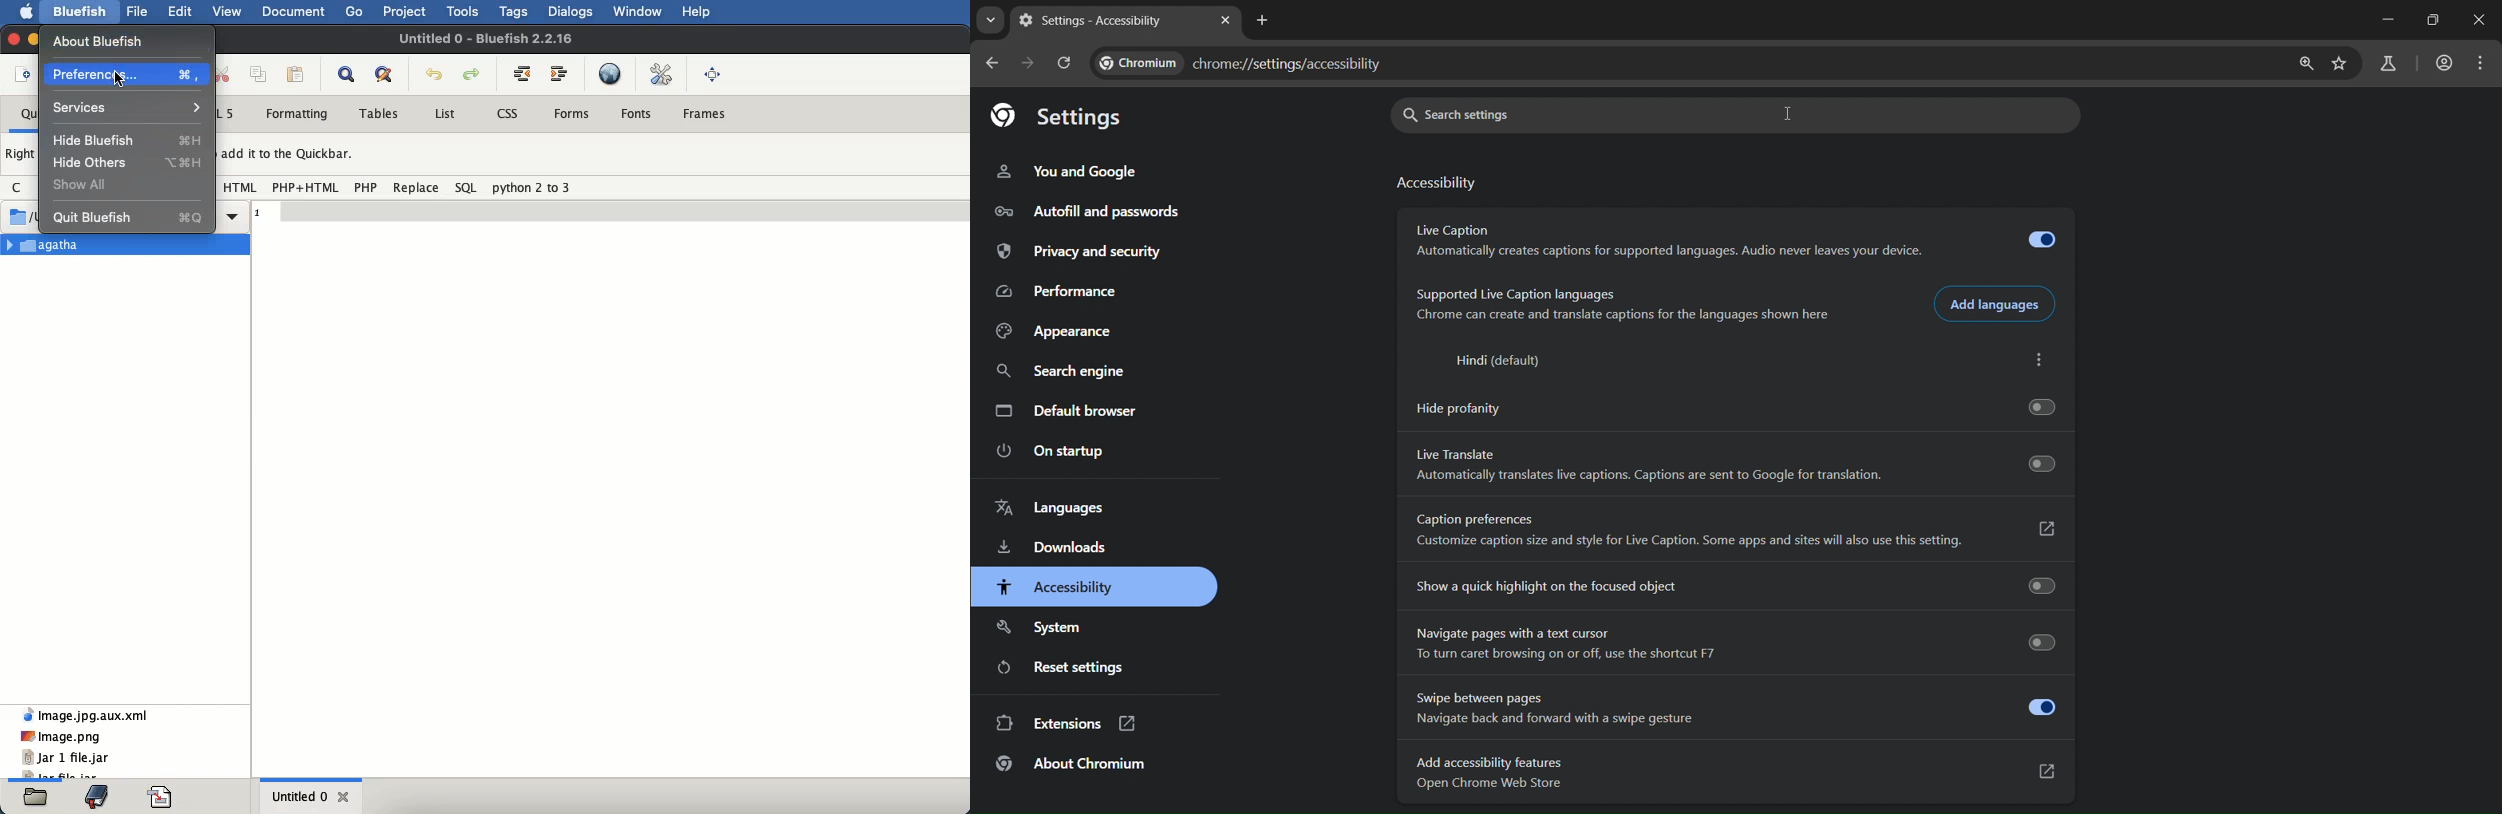 Image resolution: width=2520 pixels, height=840 pixels. Describe the element at coordinates (1081, 170) in the screenshot. I see `you and google` at that location.